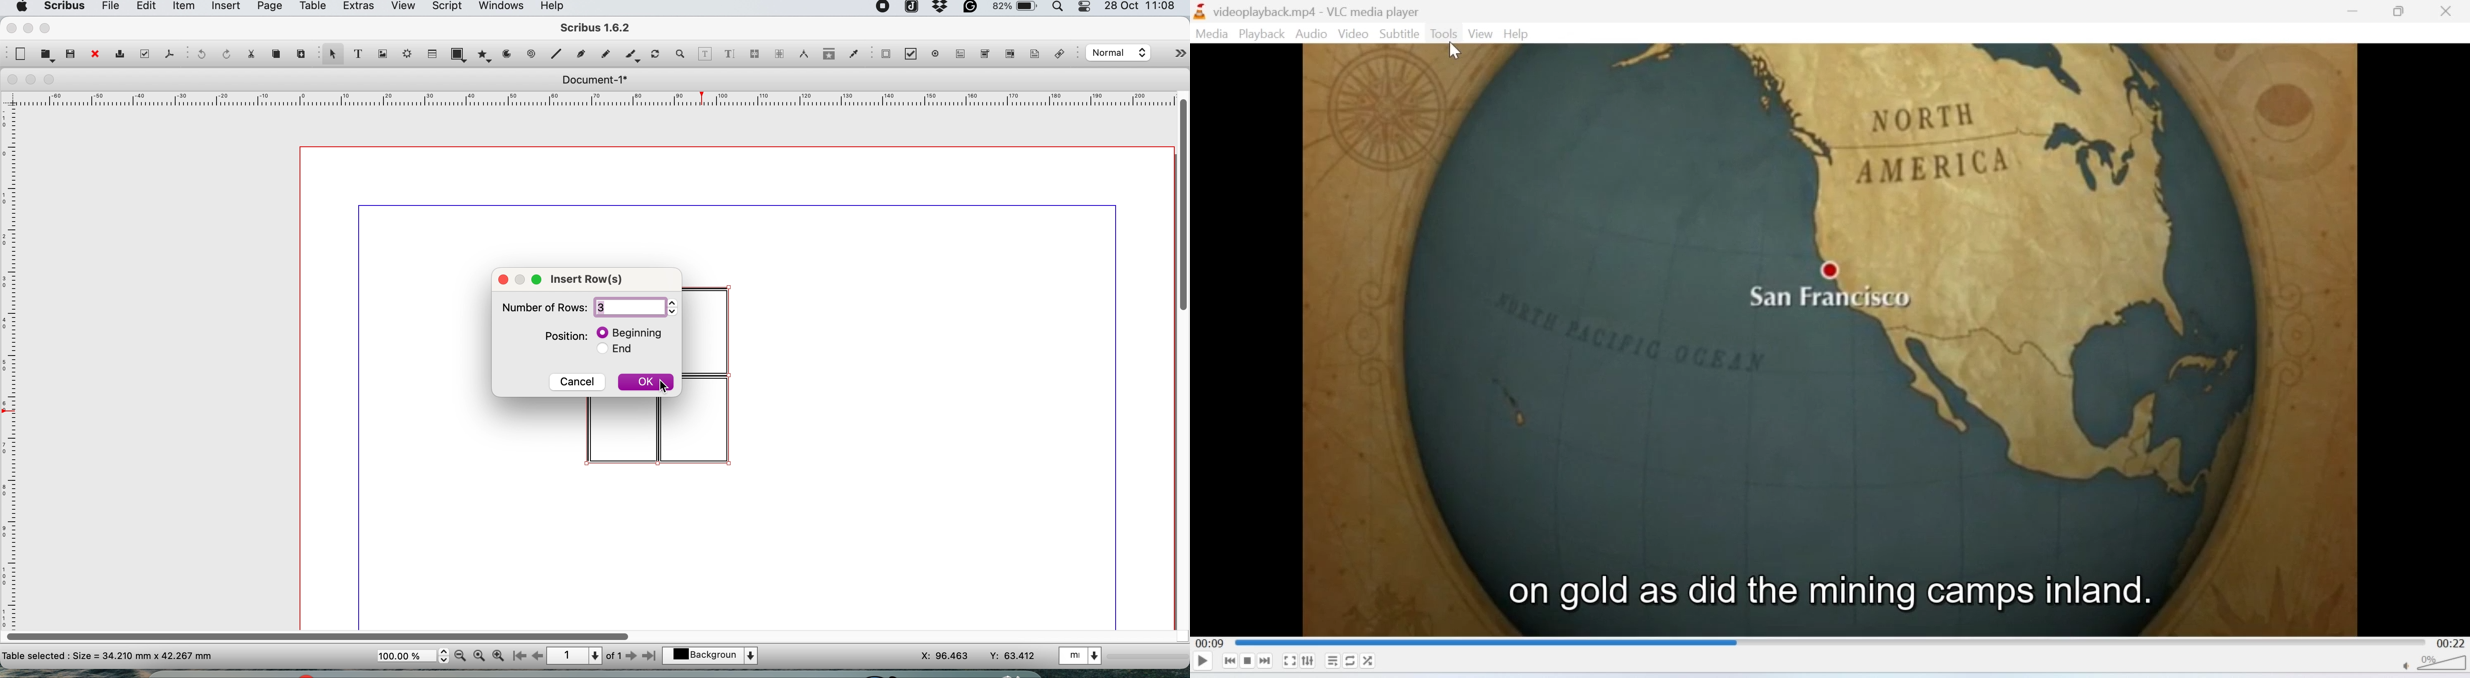 The image size is (2492, 700). What do you see at coordinates (108, 655) in the screenshot?
I see `text` at bounding box center [108, 655].